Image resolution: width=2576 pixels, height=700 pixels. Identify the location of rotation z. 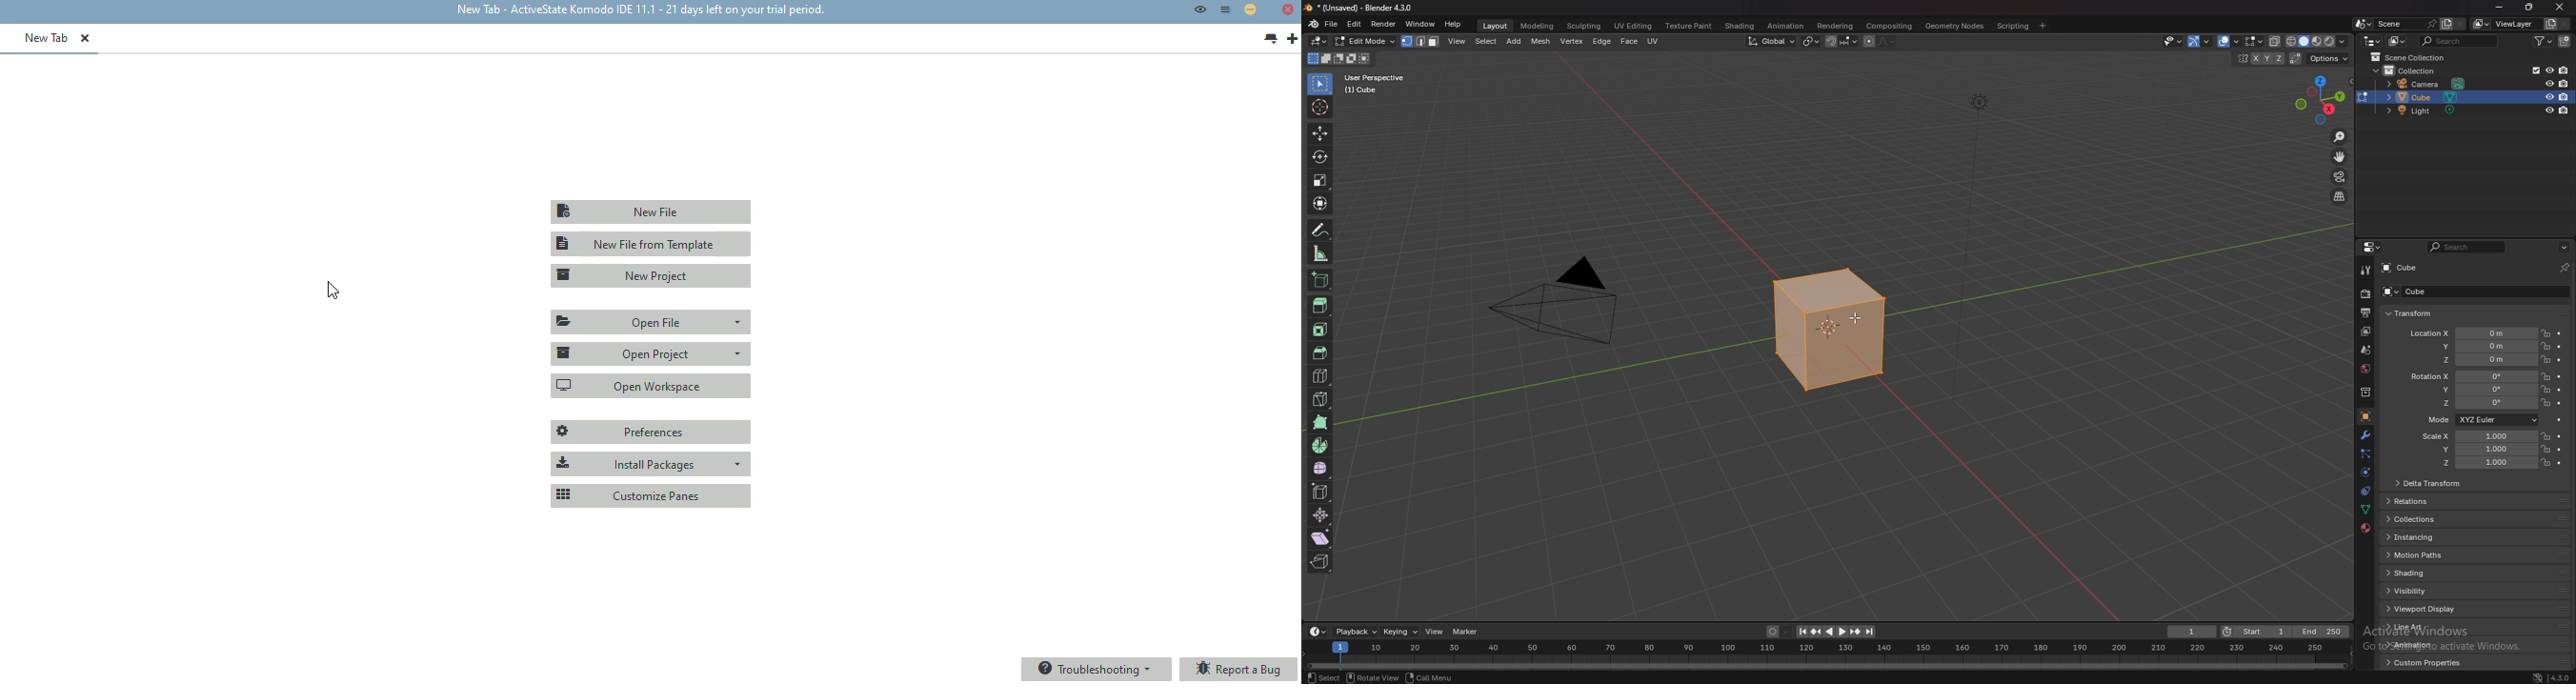
(2472, 402).